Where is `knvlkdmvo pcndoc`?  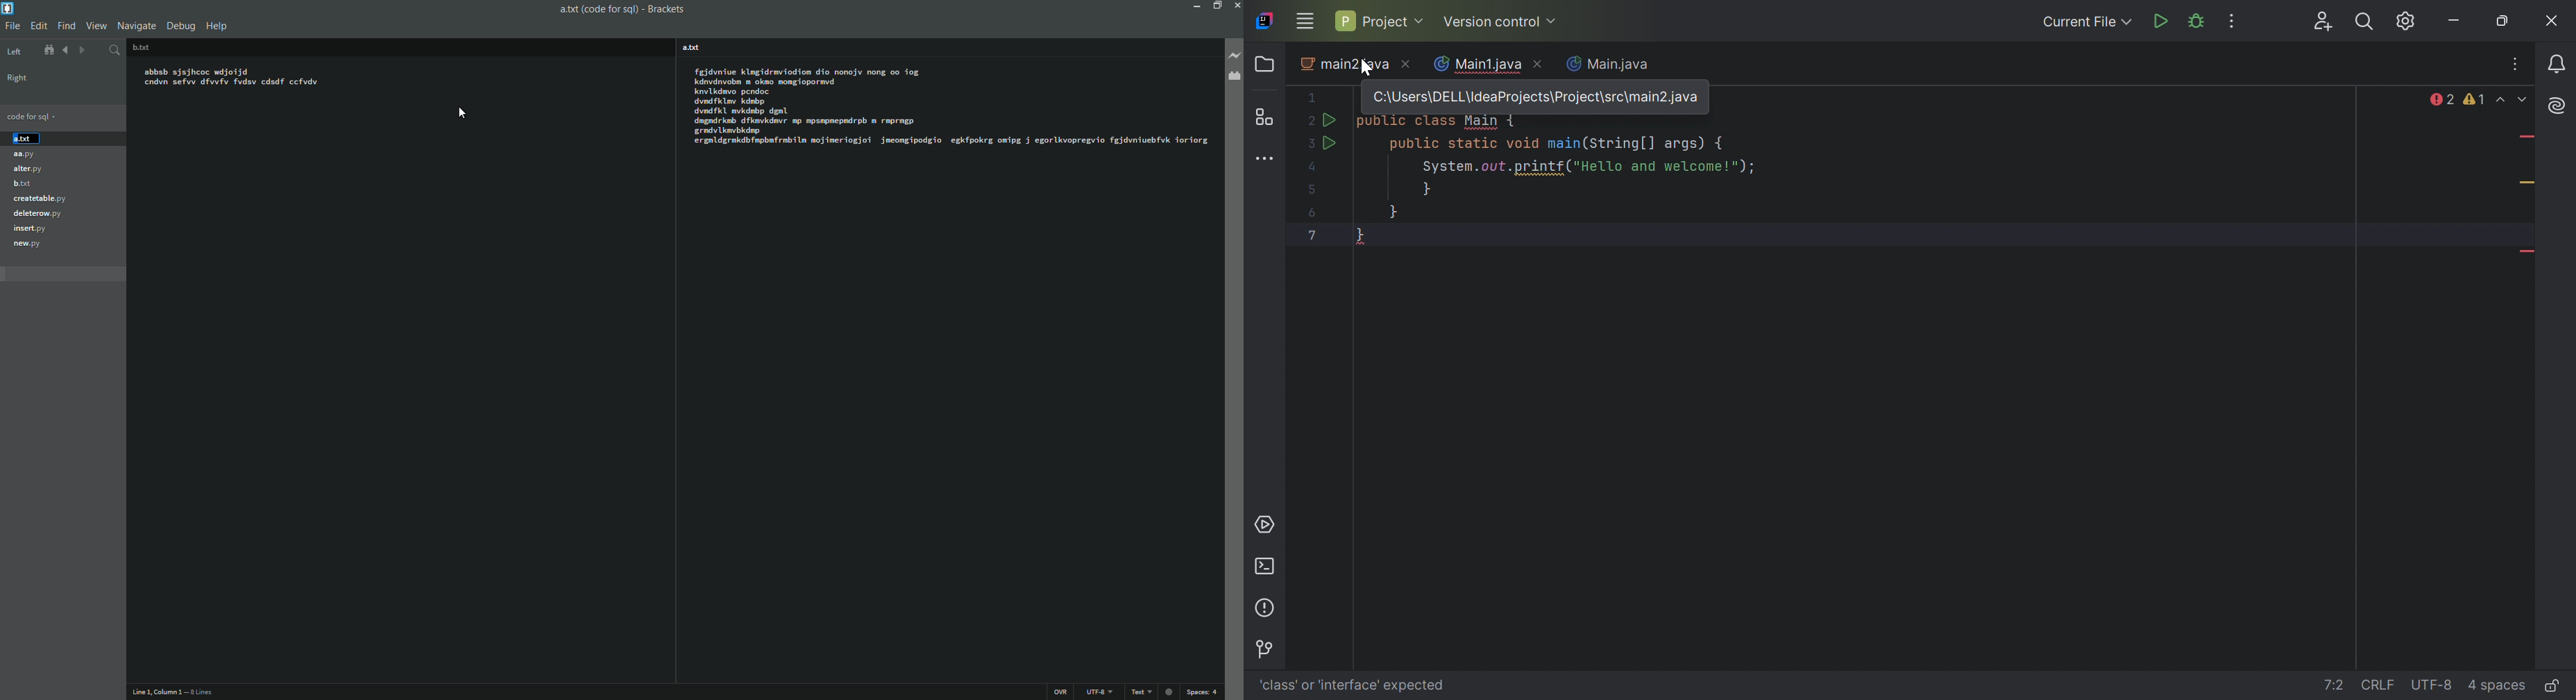 knvlkdmvo pcndoc is located at coordinates (732, 91).